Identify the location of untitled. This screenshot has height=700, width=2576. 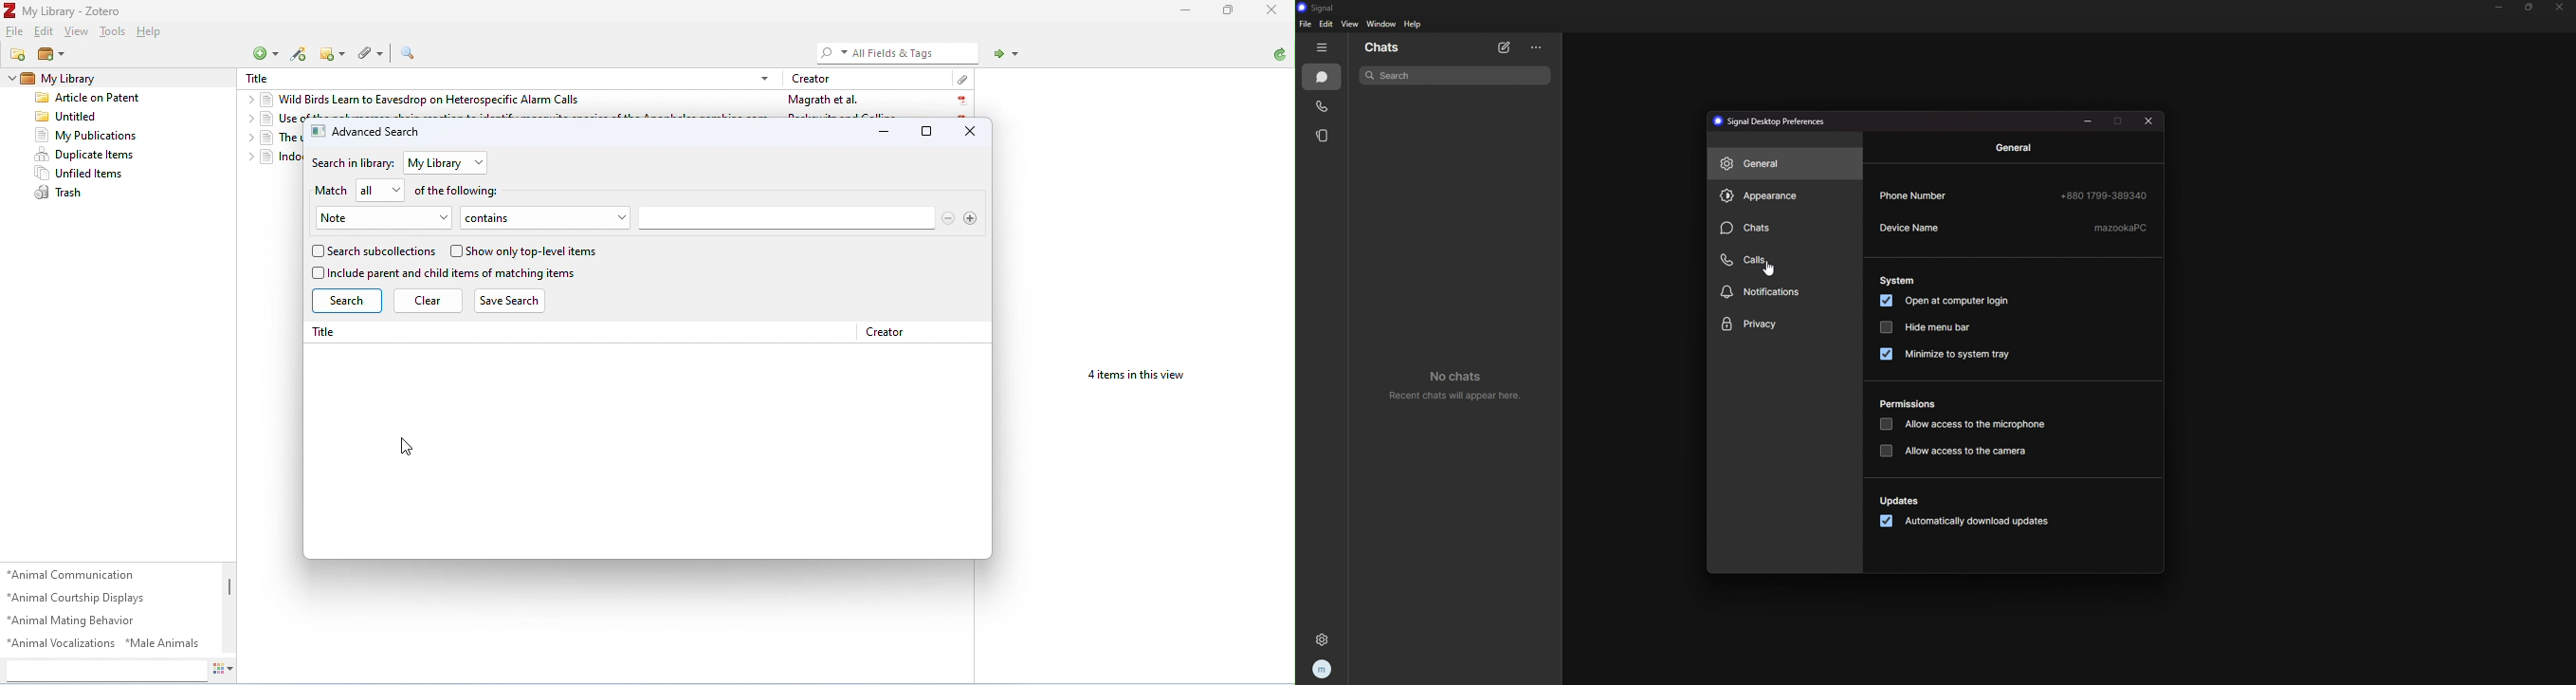
(69, 118).